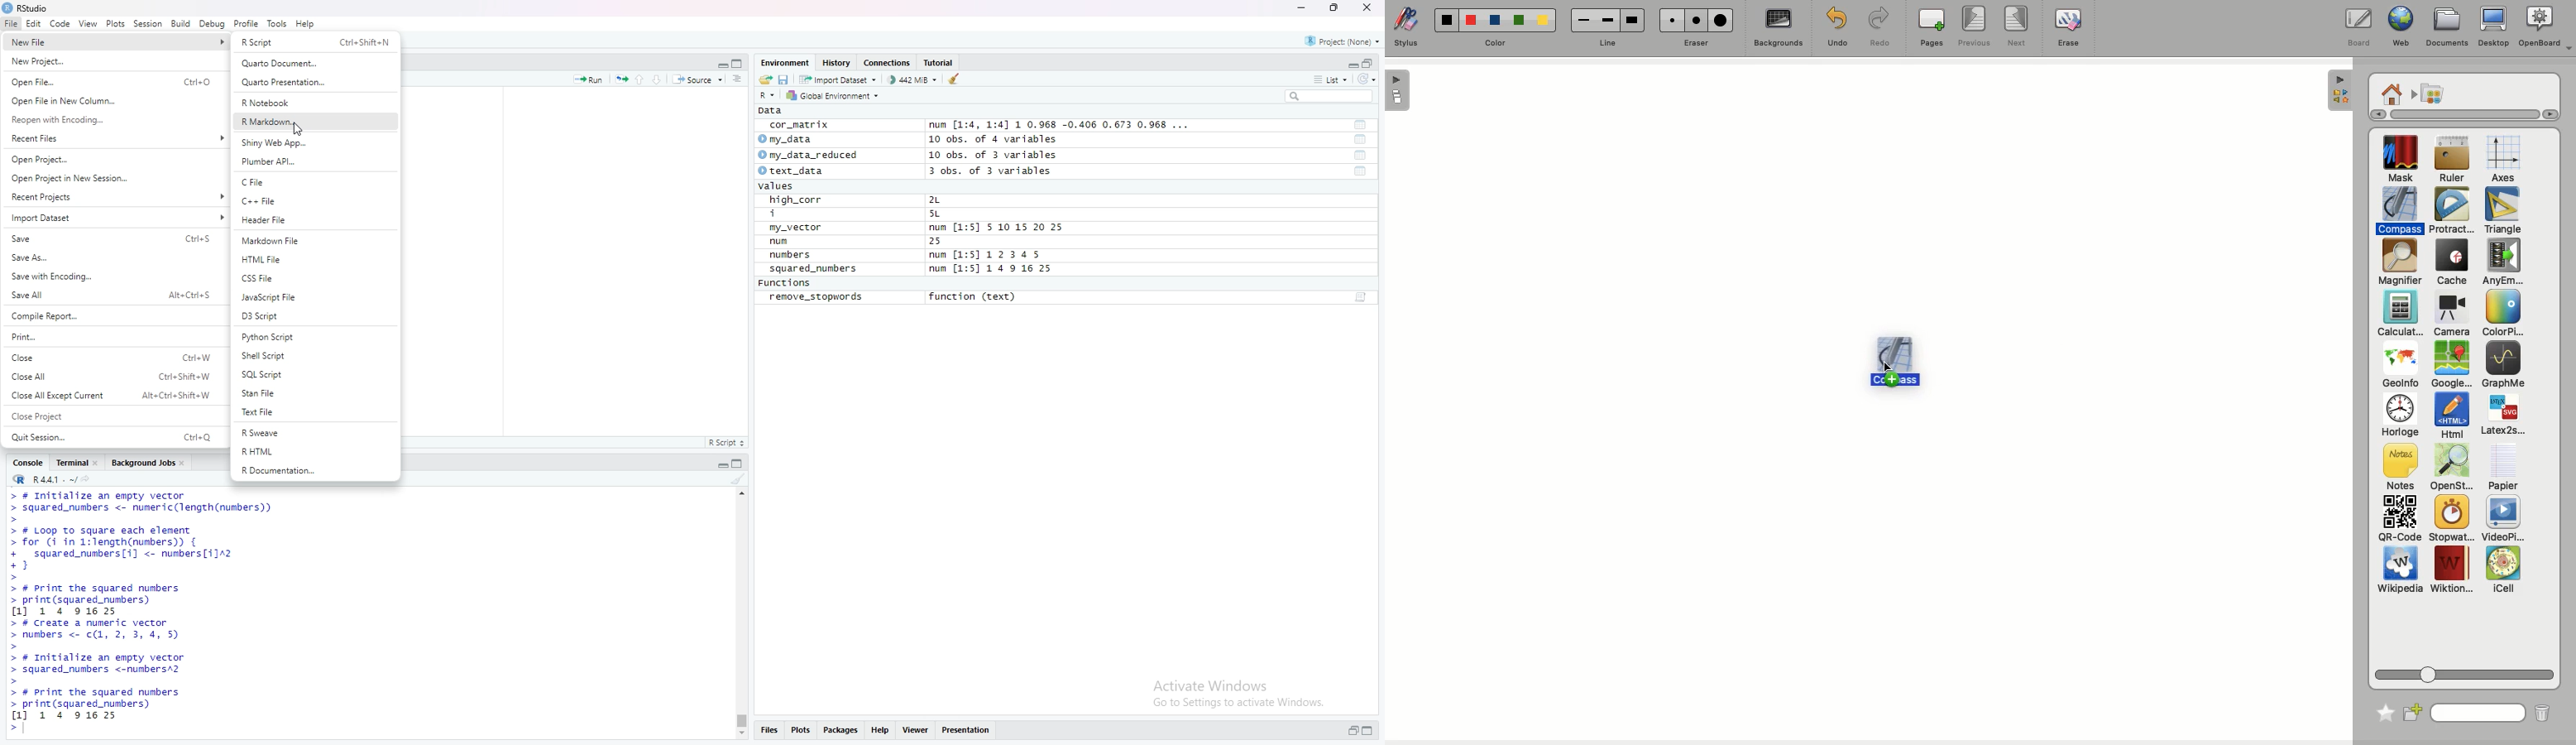  Describe the element at coordinates (785, 282) in the screenshot. I see `Functions` at that location.